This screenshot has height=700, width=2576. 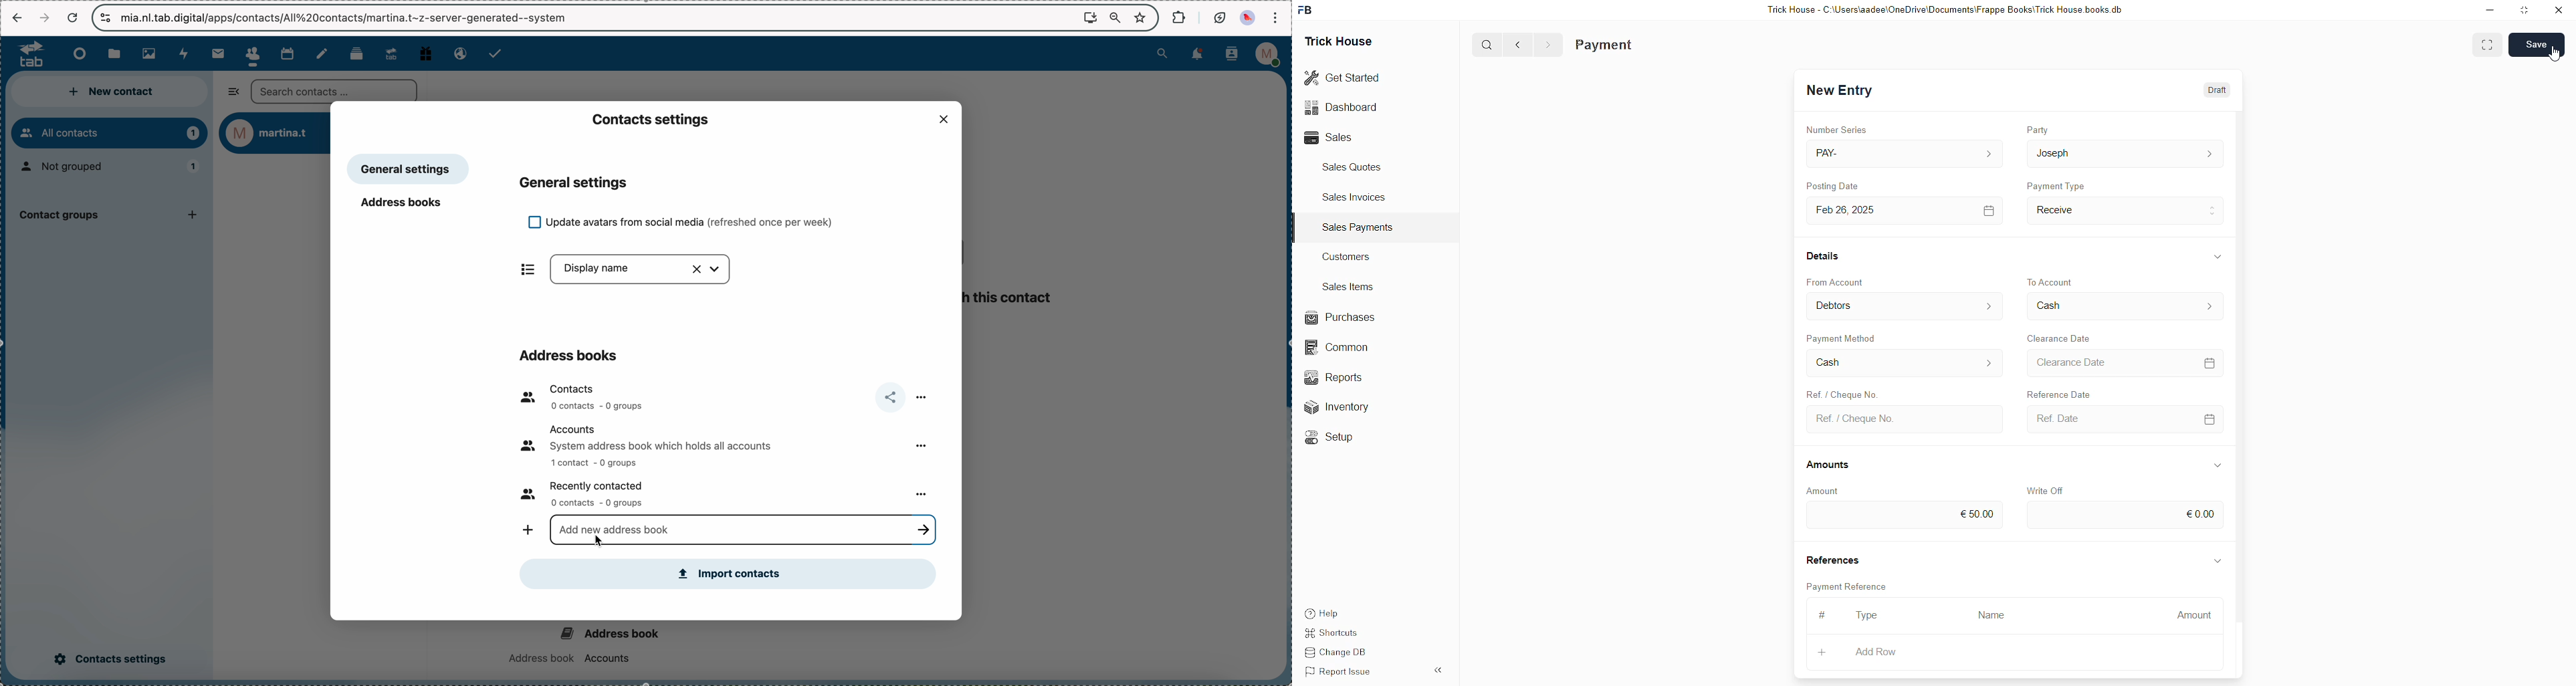 What do you see at coordinates (1906, 306) in the screenshot?
I see `From Account` at bounding box center [1906, 306].